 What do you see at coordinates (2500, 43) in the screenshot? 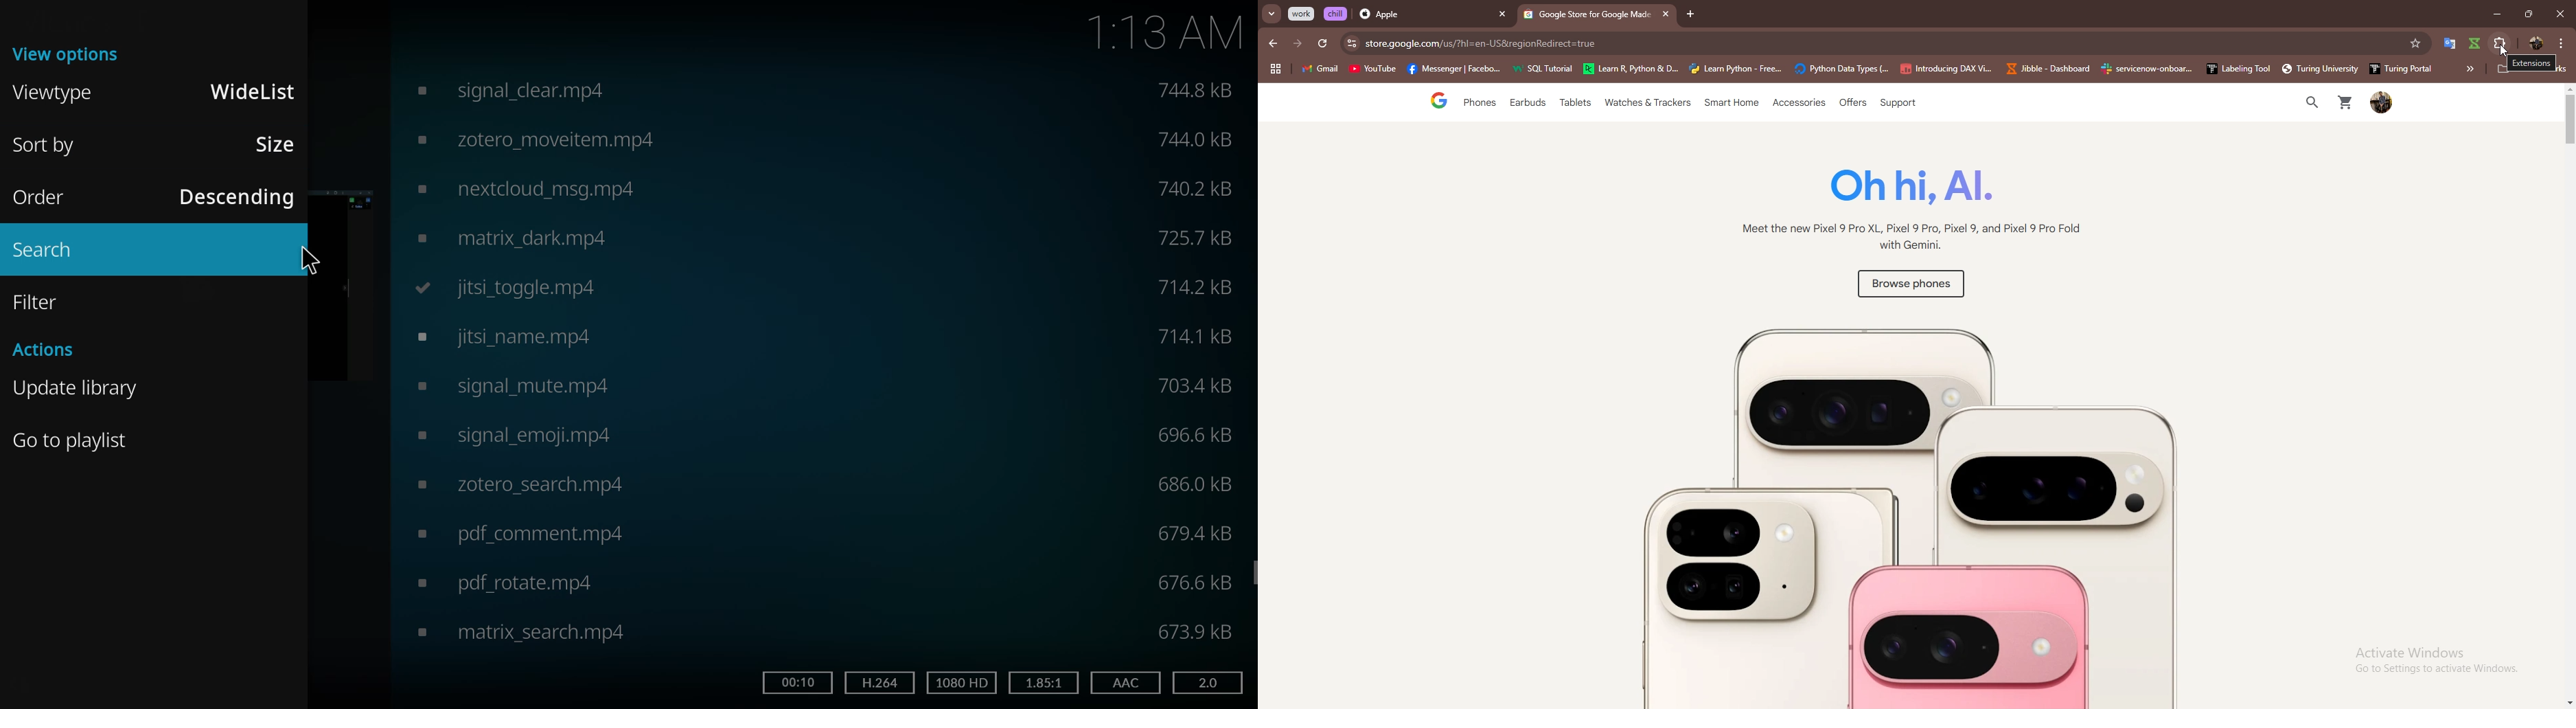
I see `extensions` at bounding box center [2500, 43].